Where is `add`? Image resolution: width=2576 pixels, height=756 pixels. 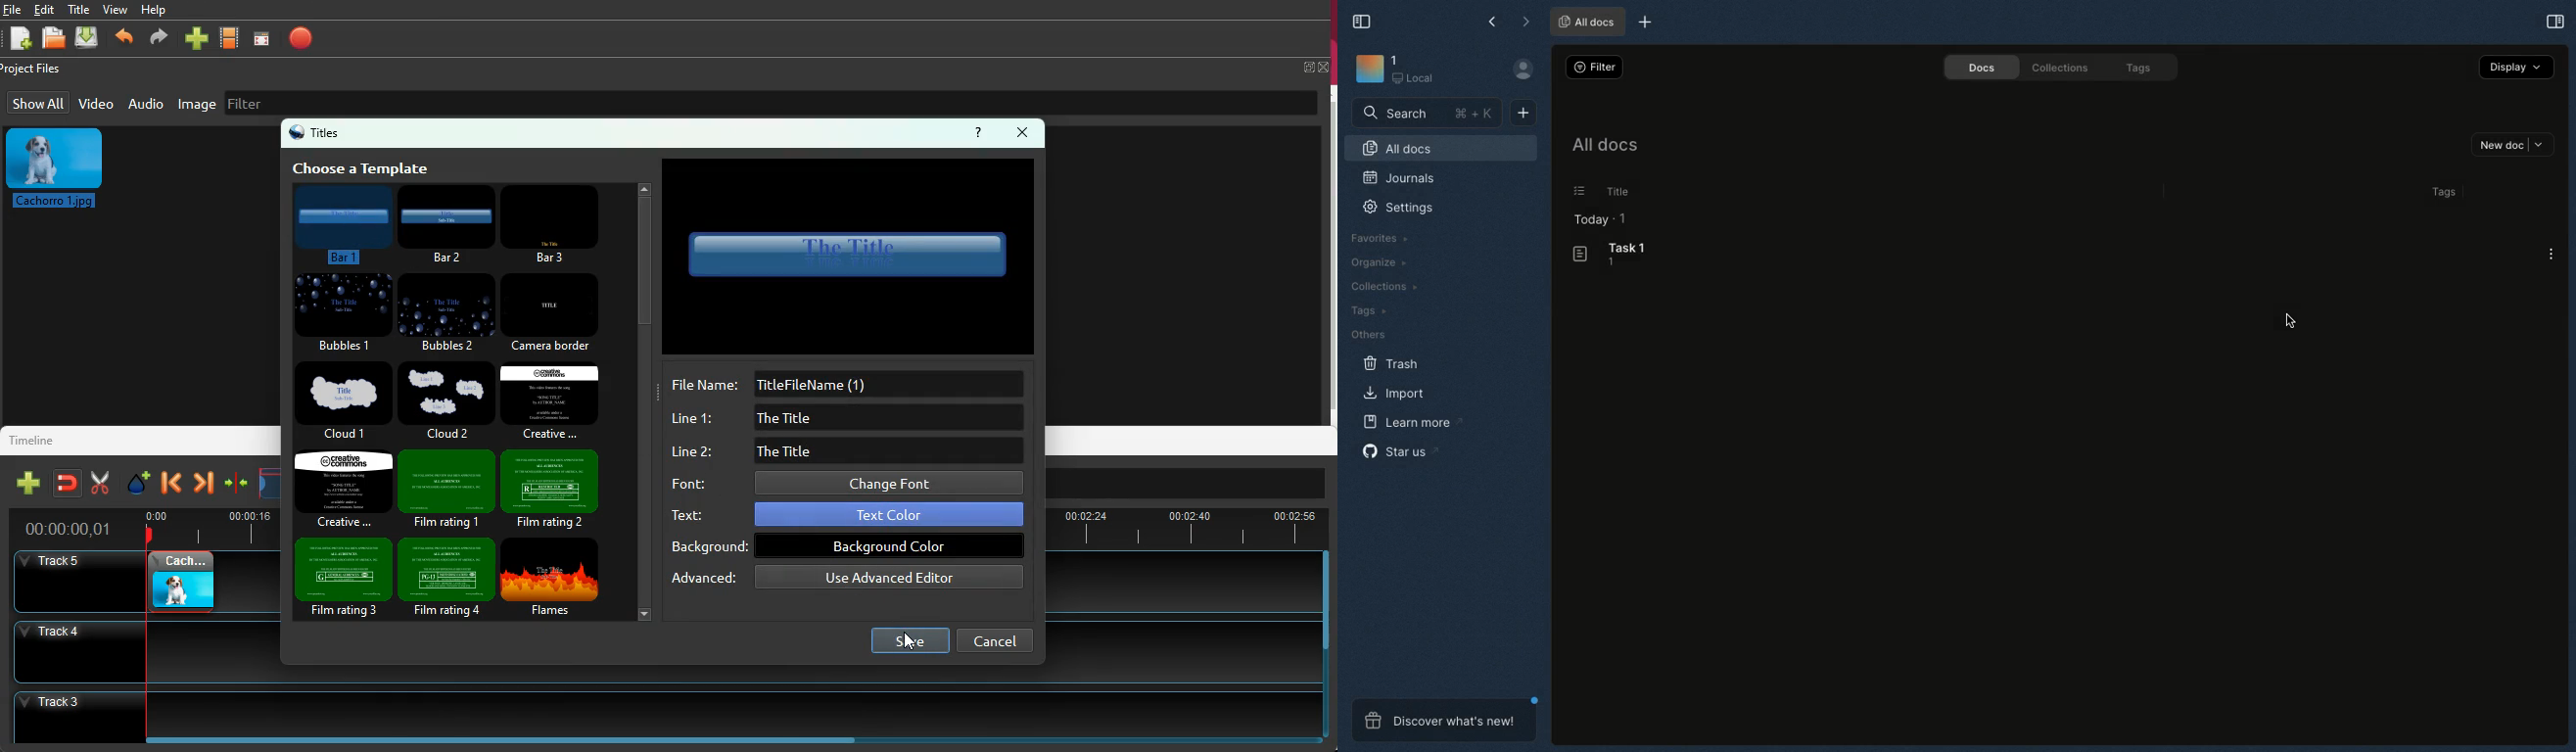
add is located at coordinates (196, 40).